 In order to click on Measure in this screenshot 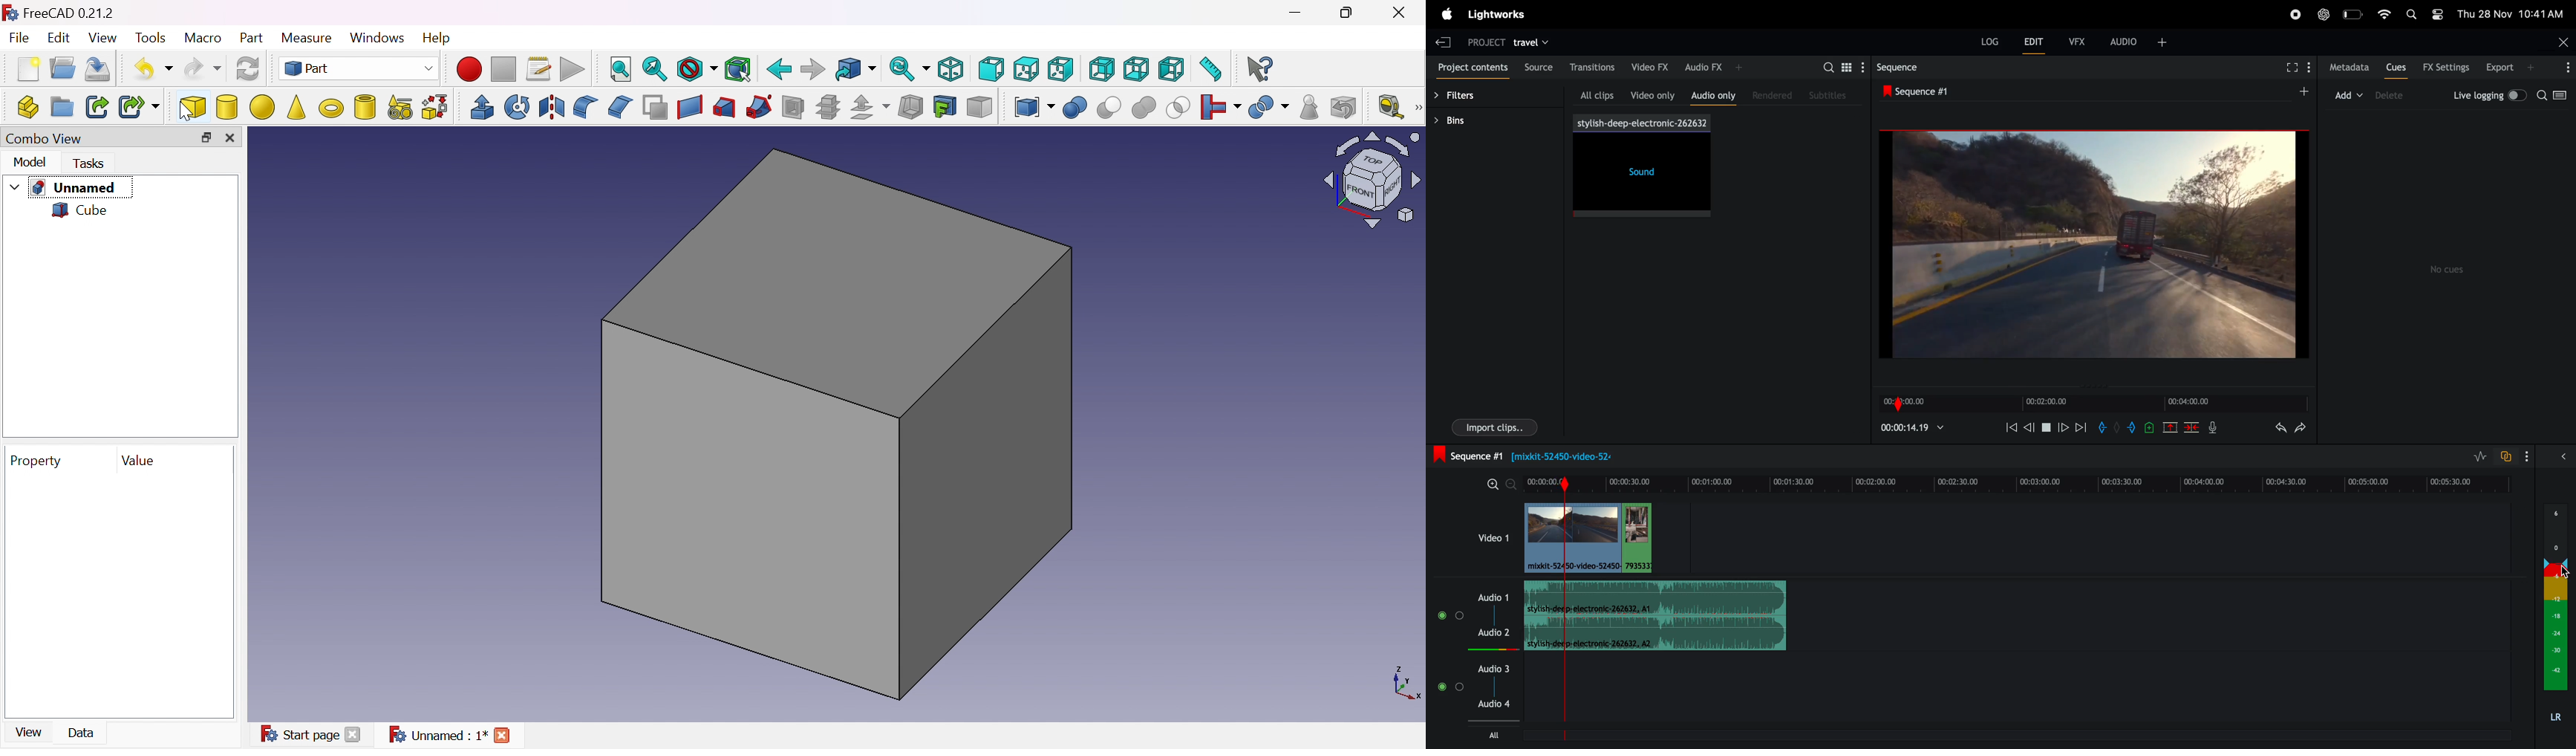, I will do `click(307, 39)`.